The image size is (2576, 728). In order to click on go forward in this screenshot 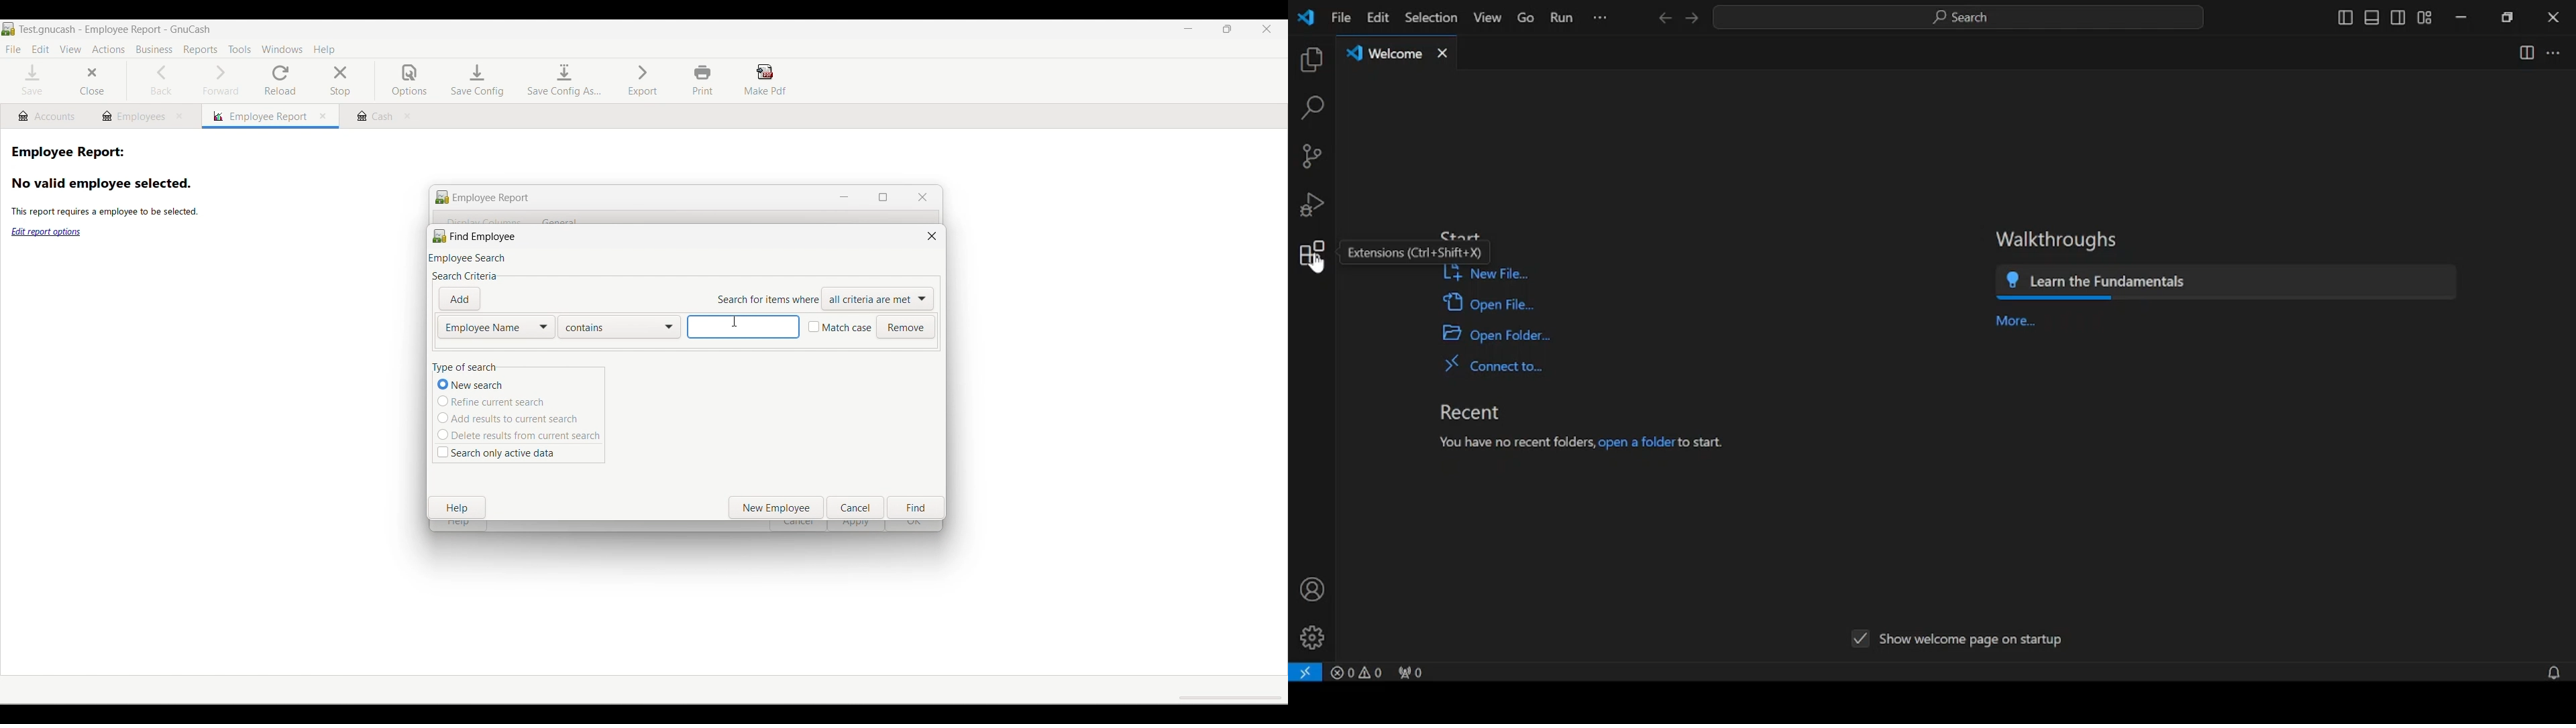, I will do `click(1692, 18)`.